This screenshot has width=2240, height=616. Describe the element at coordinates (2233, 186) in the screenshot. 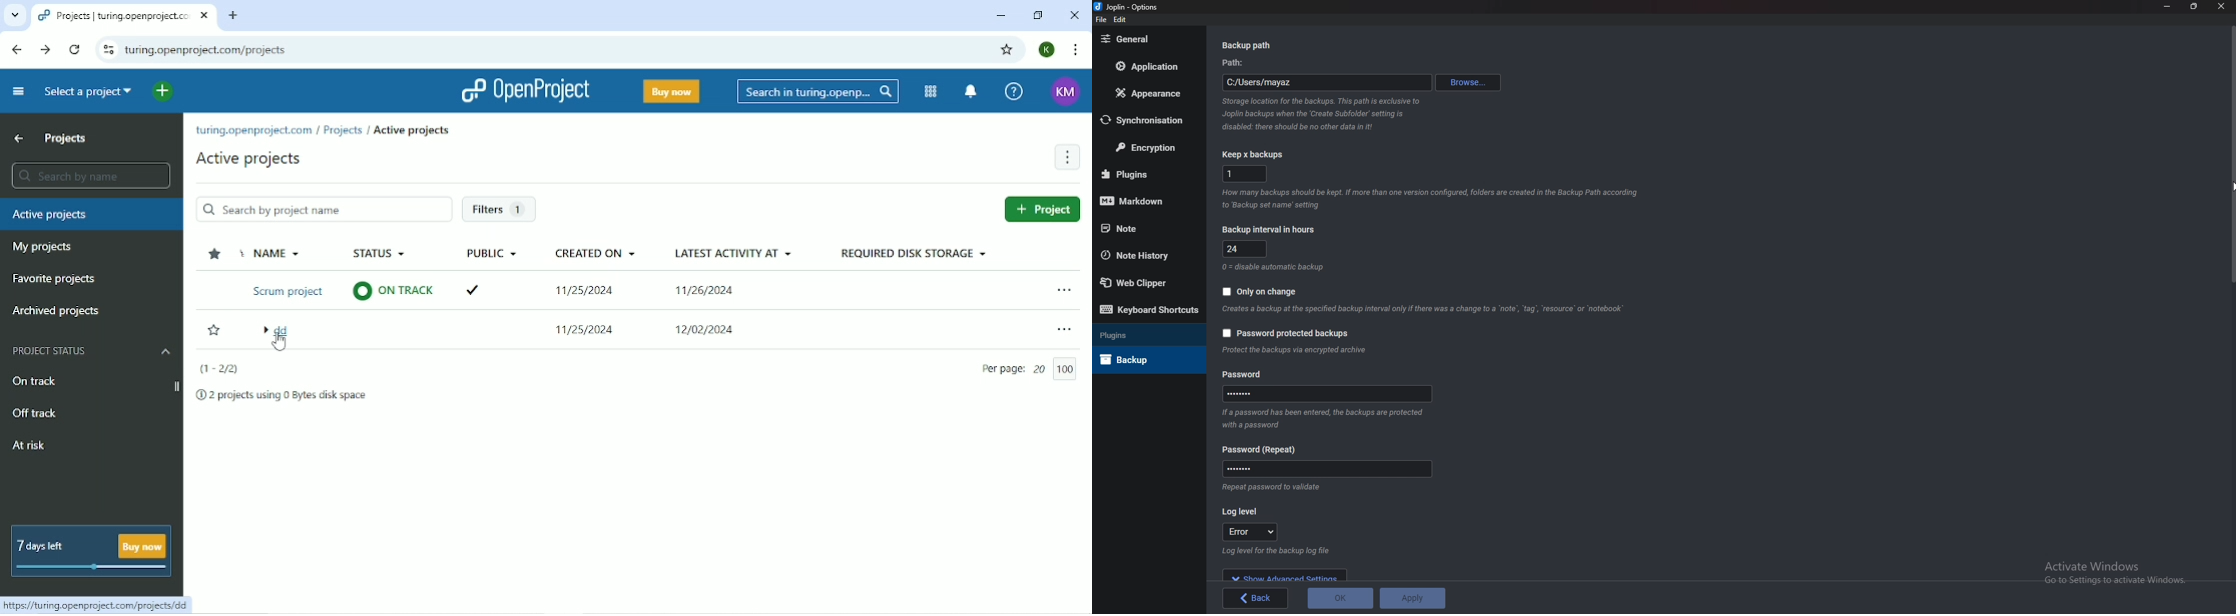

I see `cursor` at that location.